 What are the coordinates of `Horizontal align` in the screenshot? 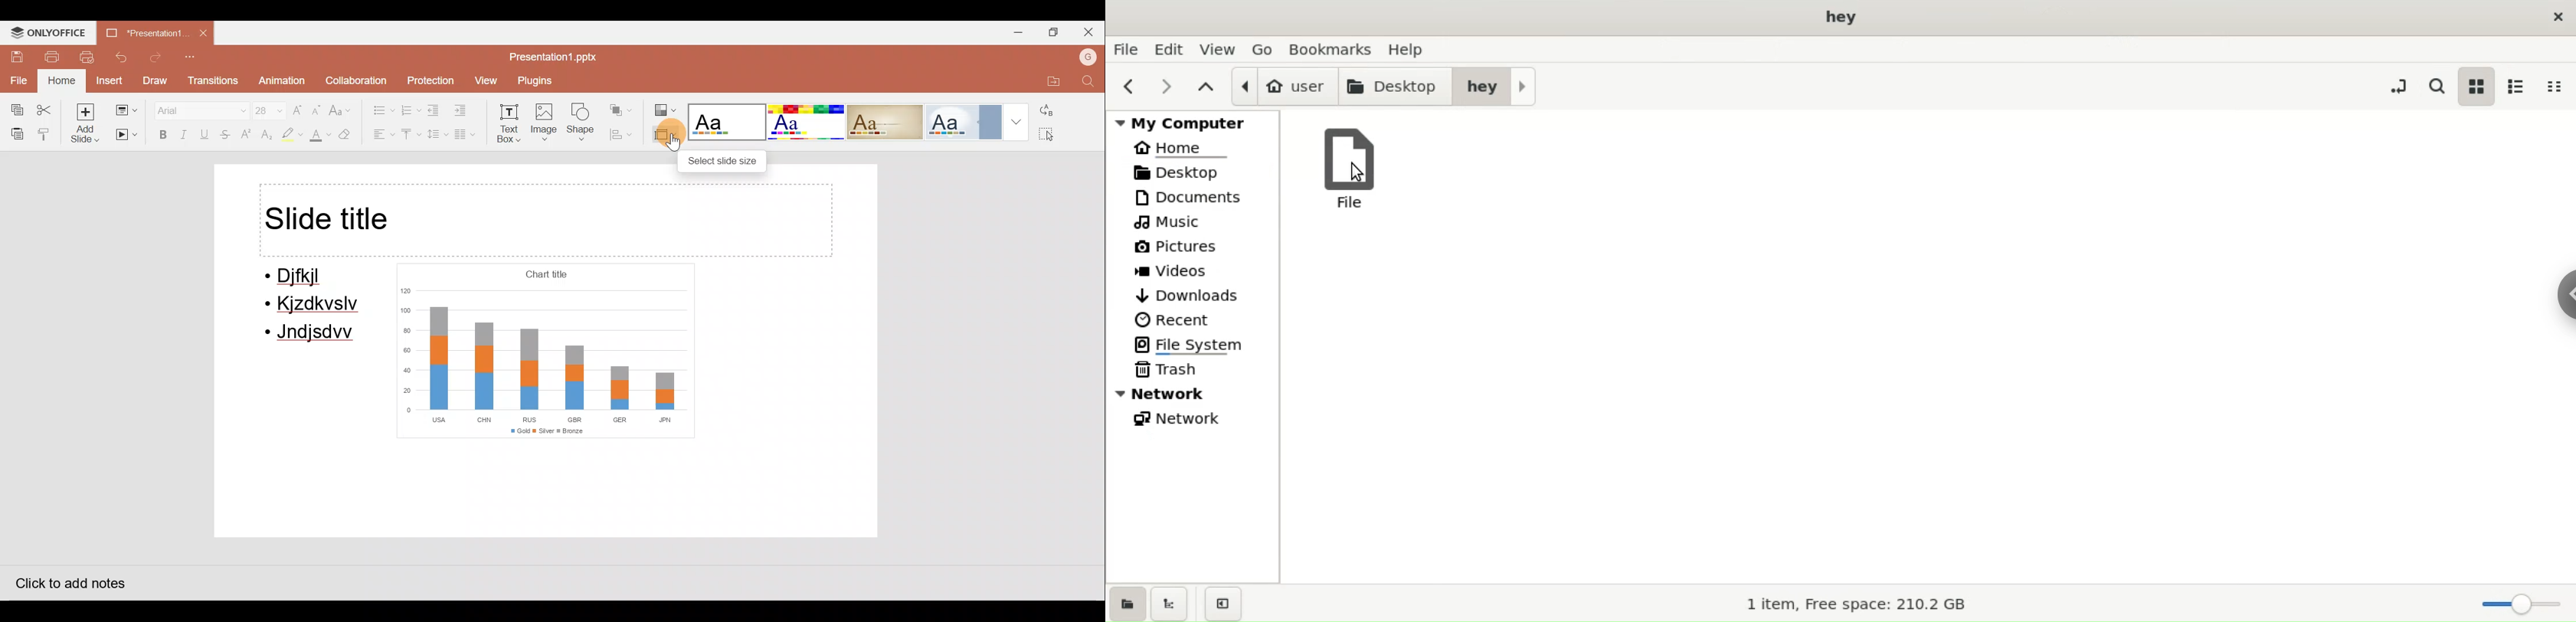 It's located at (381, 135).